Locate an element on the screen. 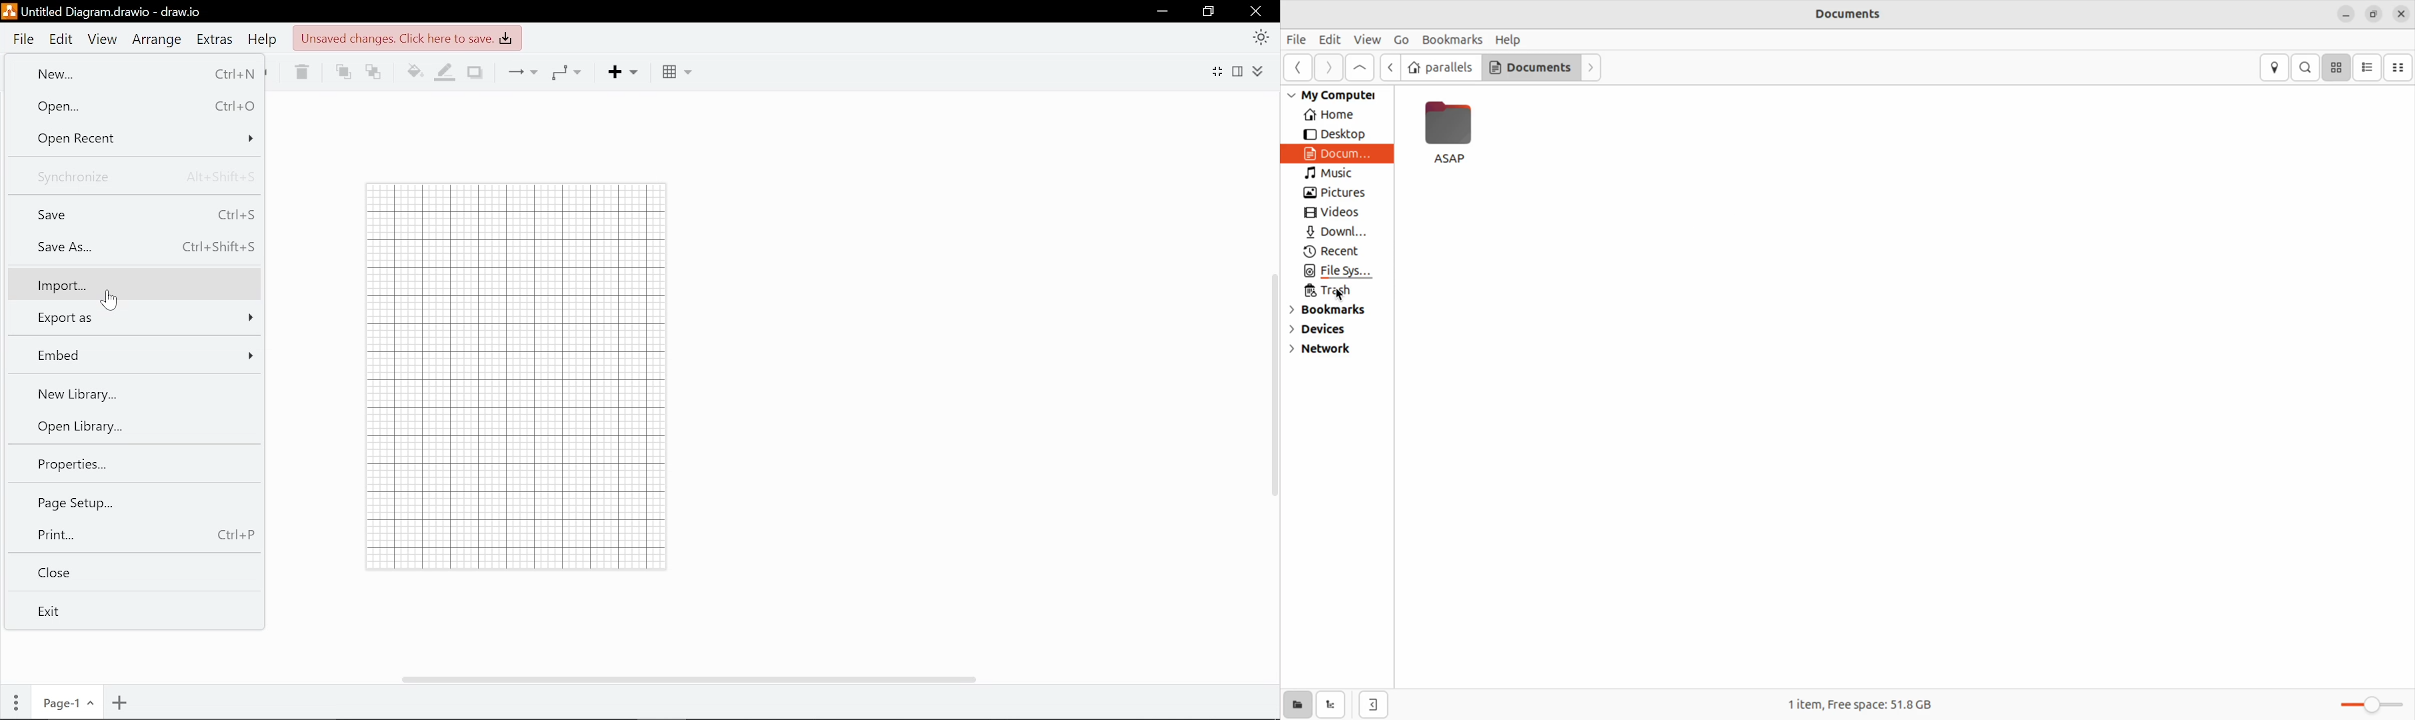  Connections is located at coordinates (525, 71).